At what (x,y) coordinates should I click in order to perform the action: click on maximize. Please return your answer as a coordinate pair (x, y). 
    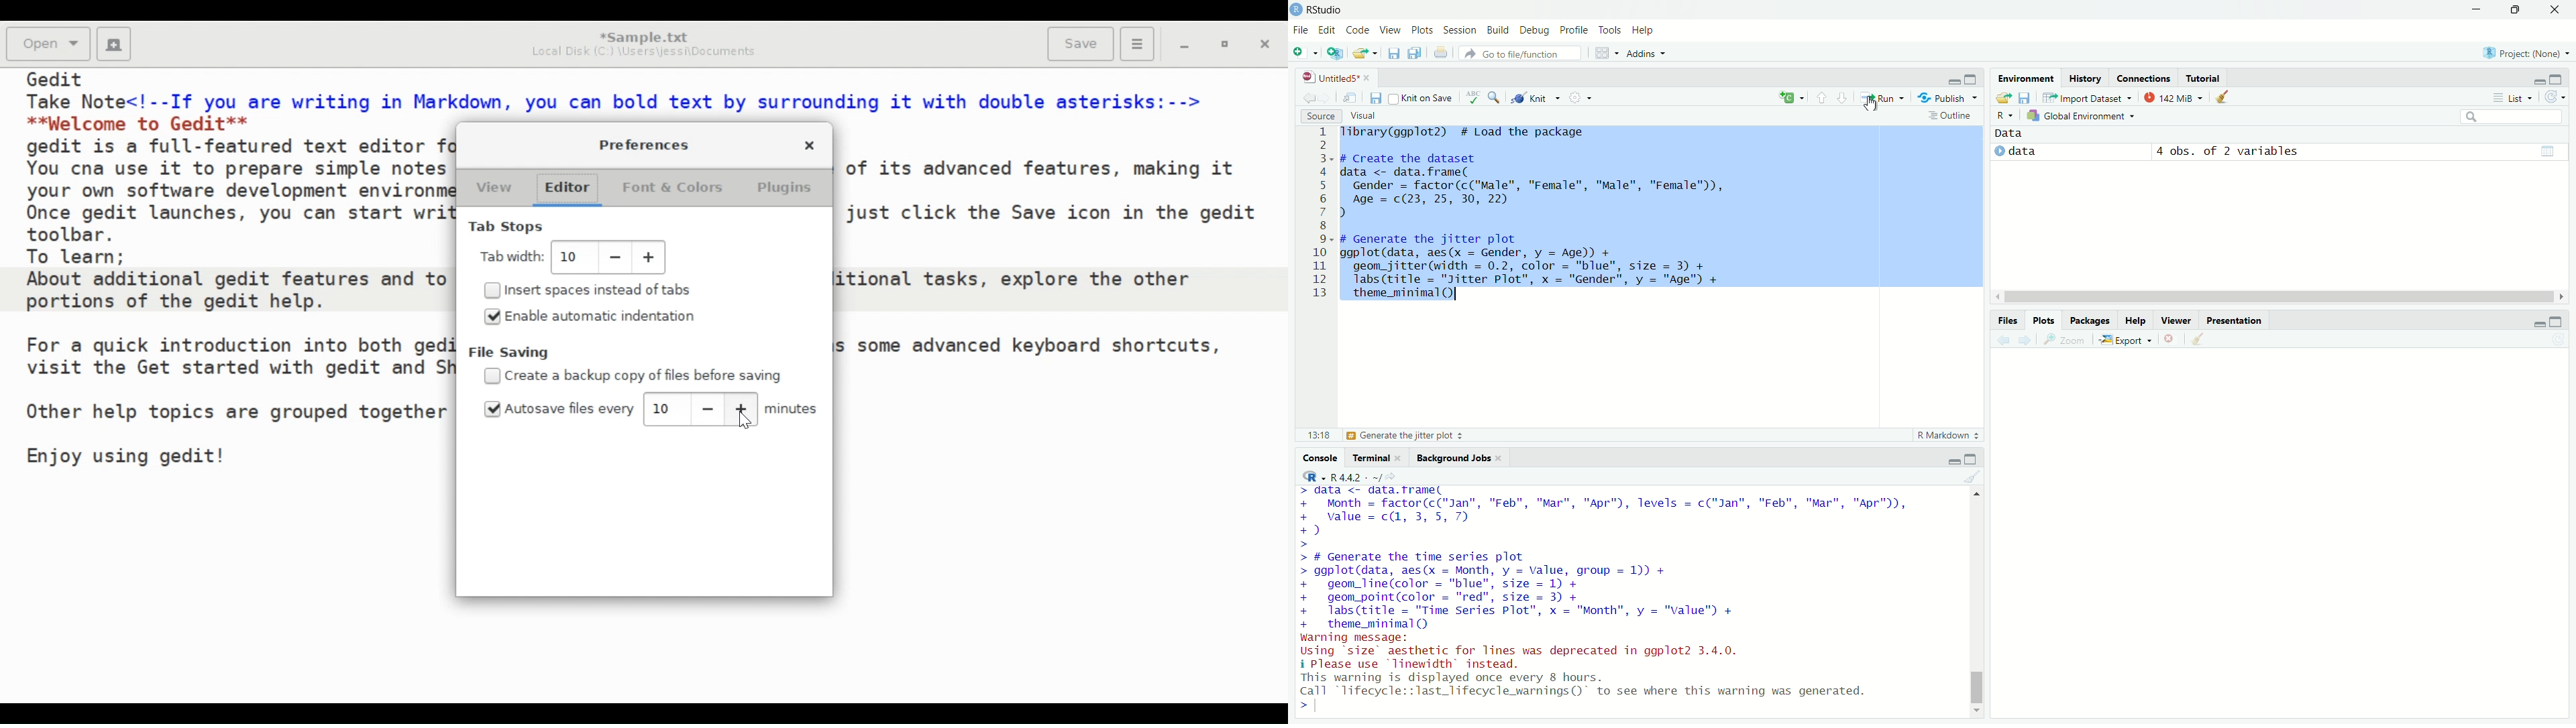
    Looking at the image, I should click on (2561, 320).